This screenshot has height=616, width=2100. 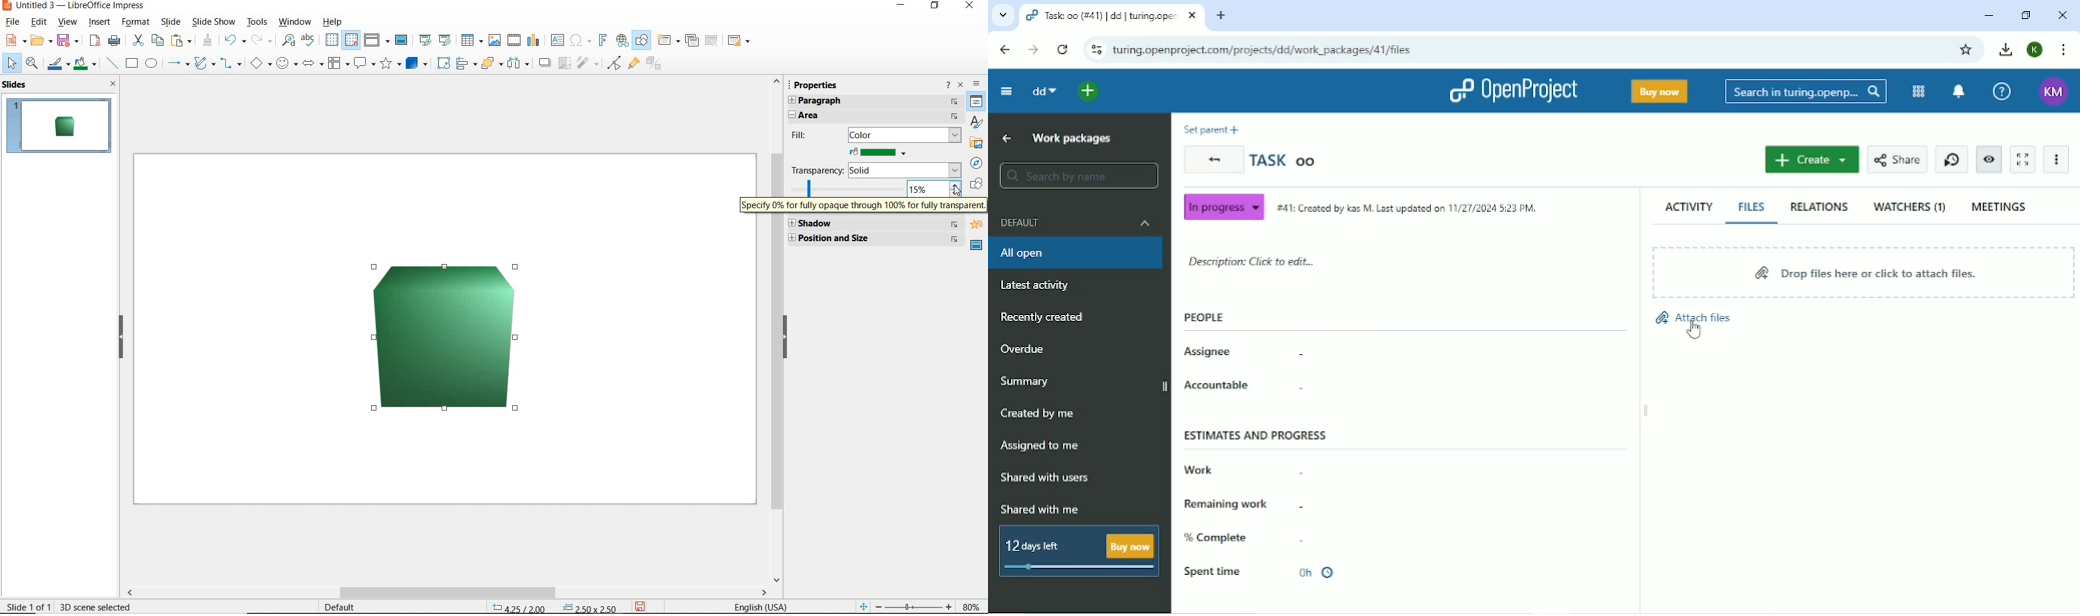 What do you see at coordinates (970, 605) in the screenshot?
I see `ZOOM FACTOR` at bounding box center [970, 605].